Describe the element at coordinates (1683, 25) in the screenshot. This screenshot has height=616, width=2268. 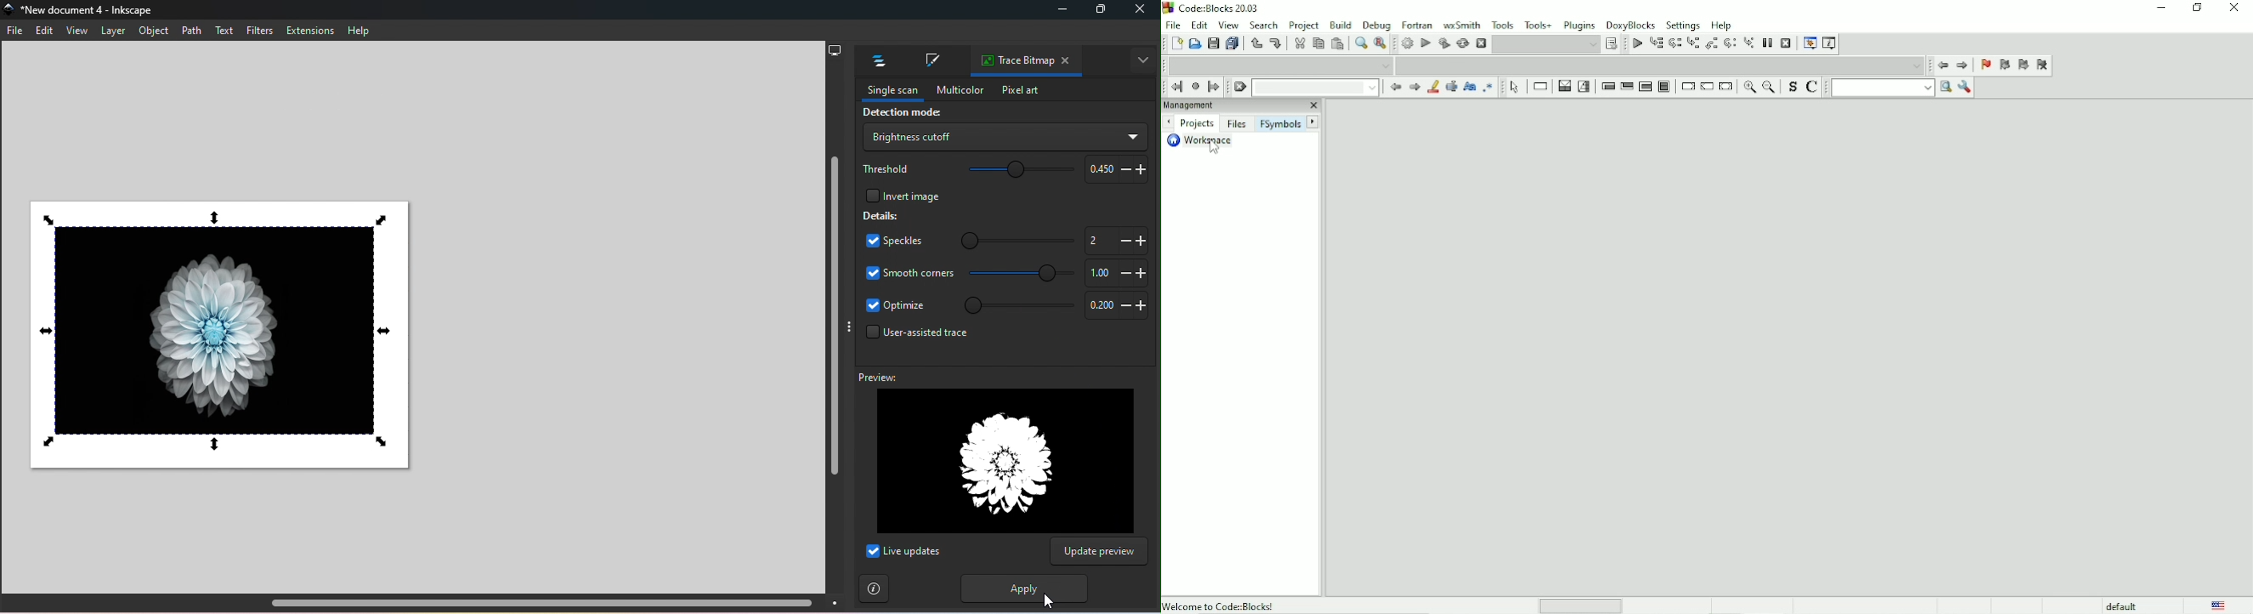
I see `Settings` at that location.